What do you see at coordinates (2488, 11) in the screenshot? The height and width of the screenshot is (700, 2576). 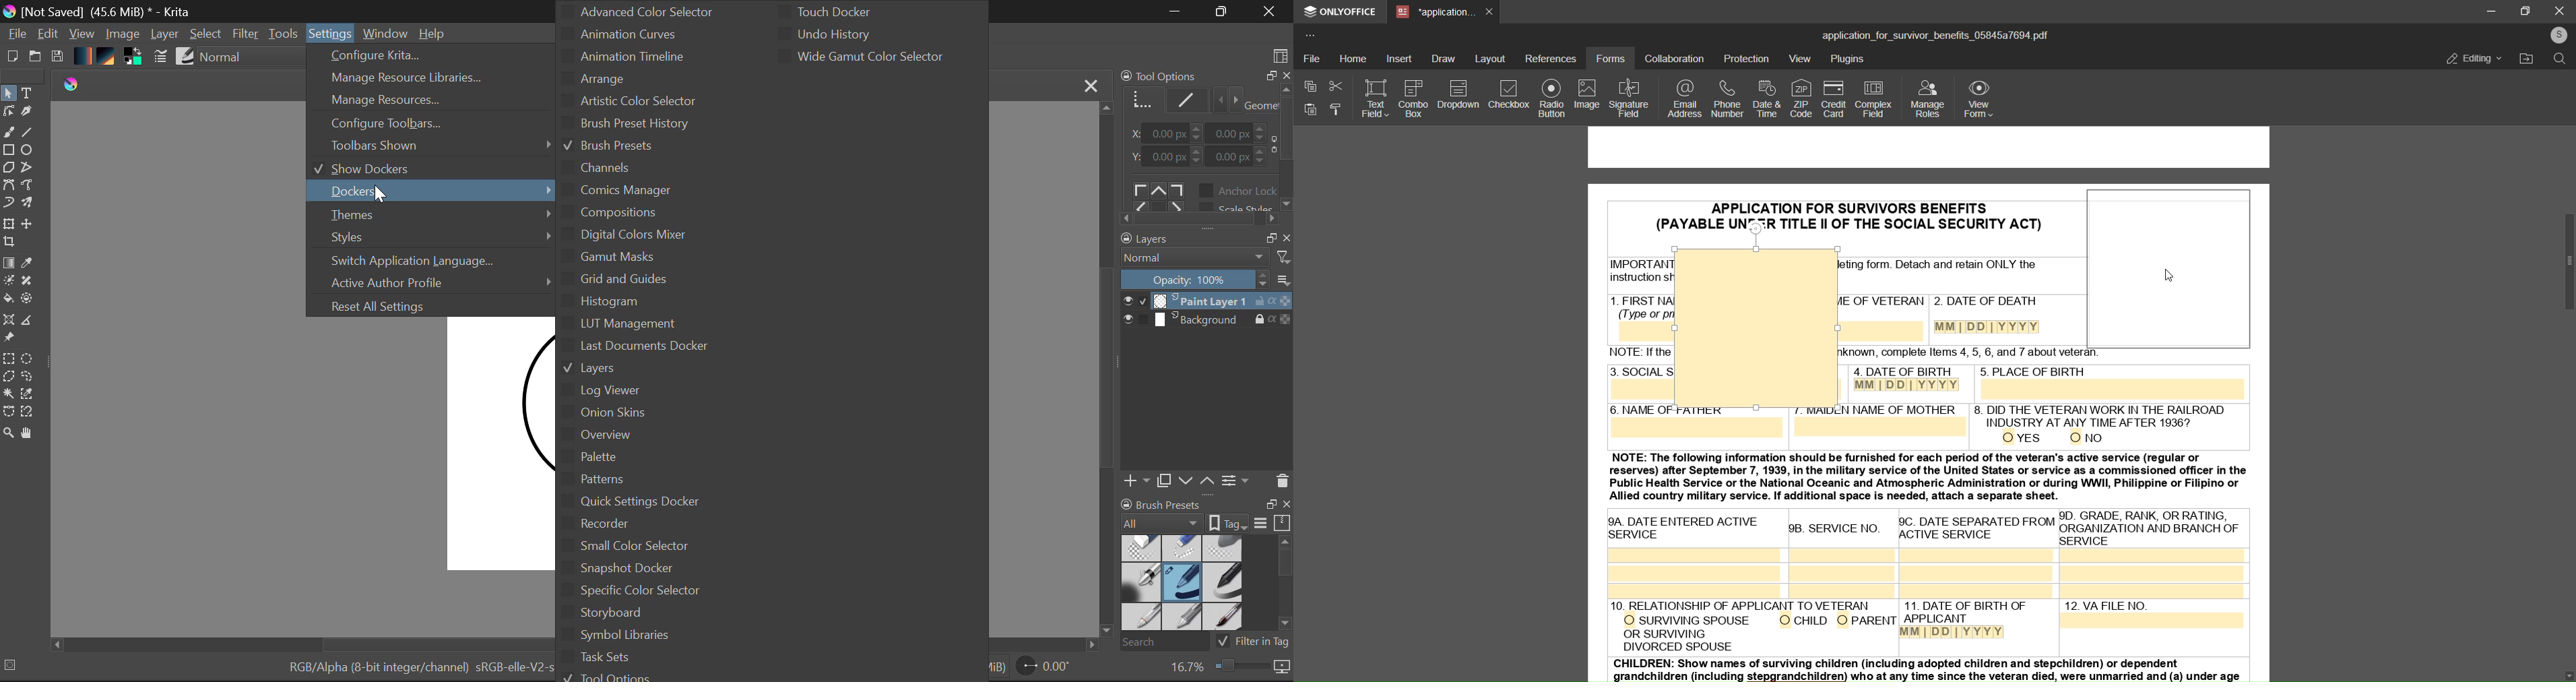 I see `minimize` at bounding box center [2488, 11].